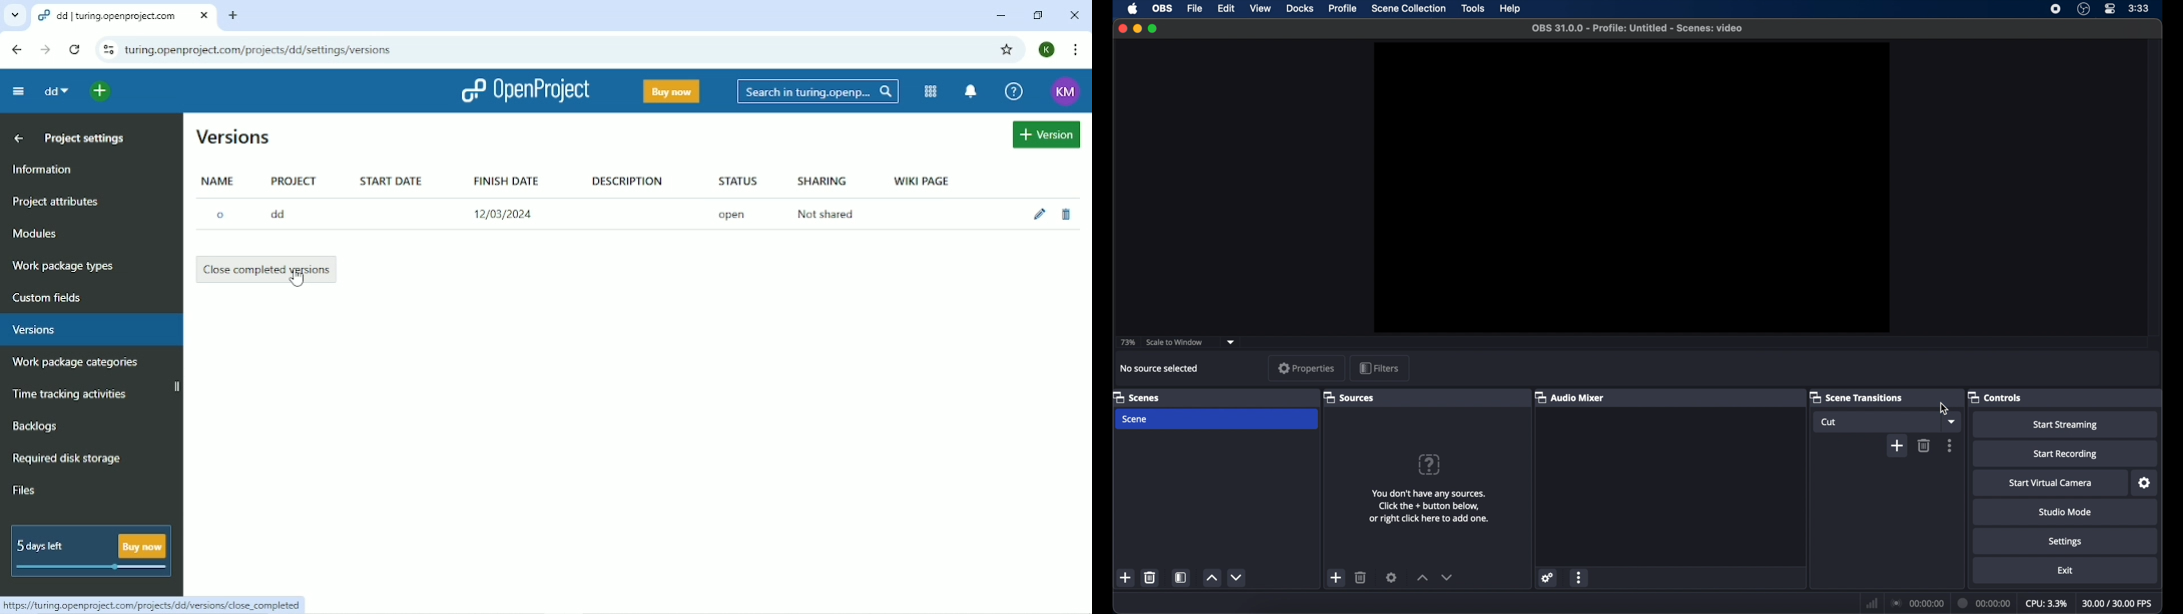 The image size is (2184, 616). Describe the element at coordinates (1260, 8) in the screenshot. I see `view` at that location.